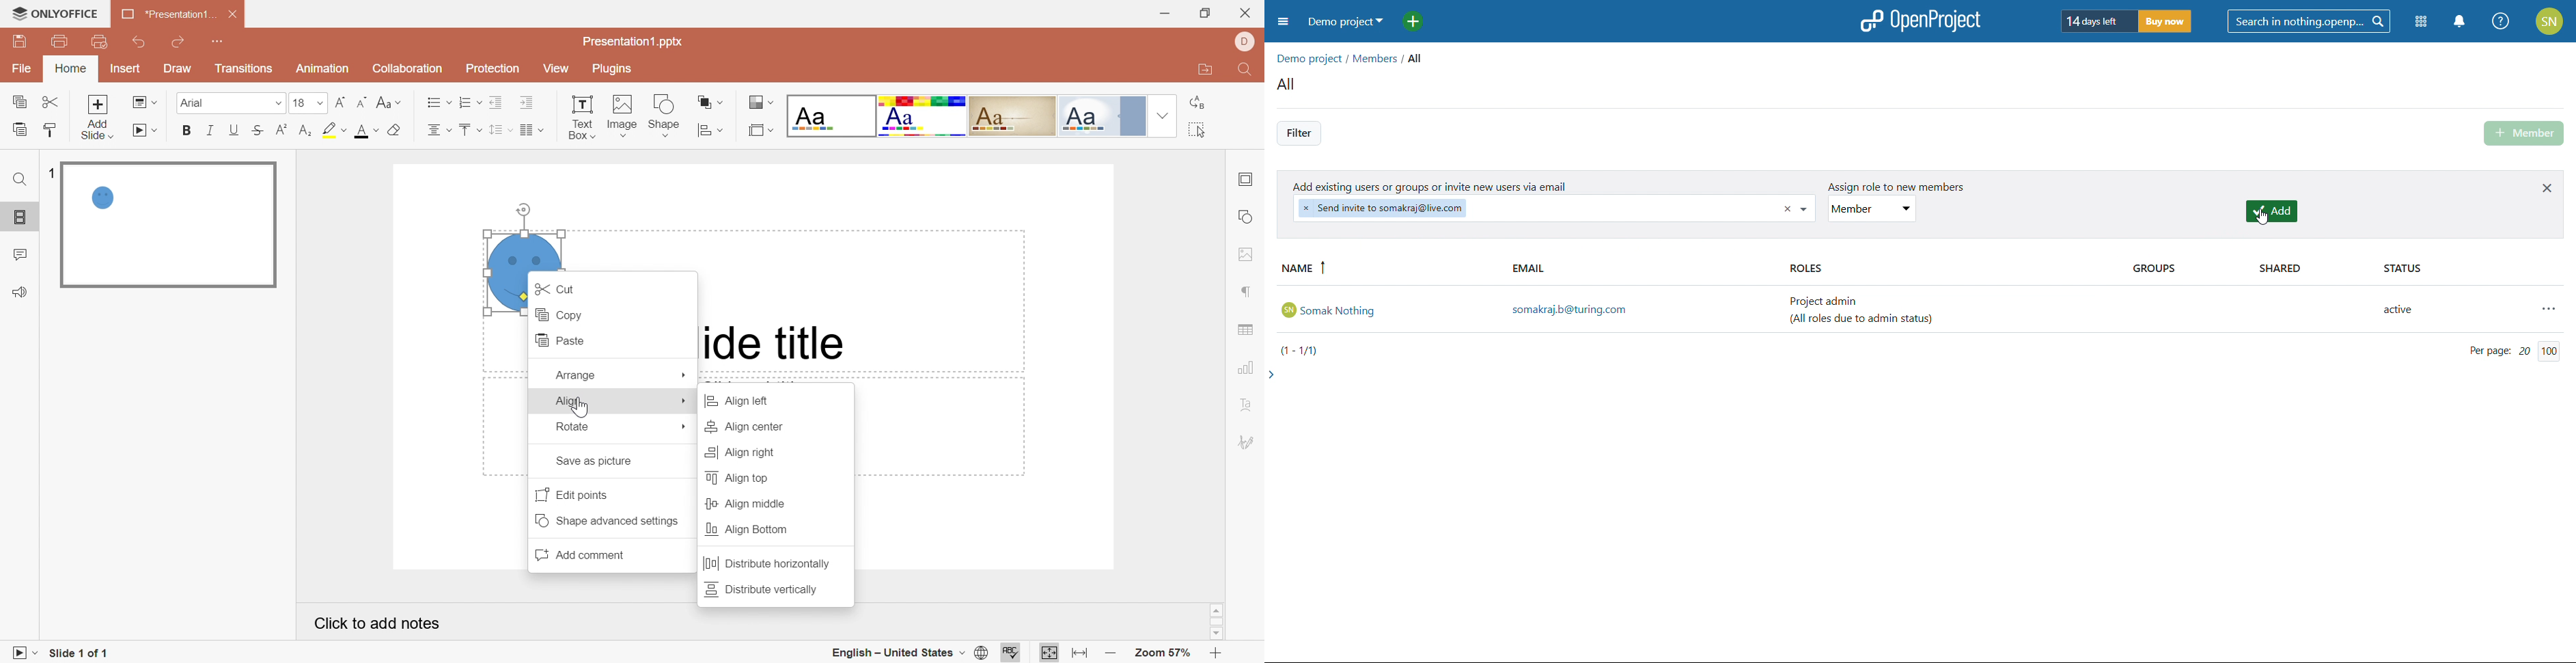 The width and height of the screenshot is (2576, 672). What do you see at coordinates (167, 225) in the screenshot?
I see `Slide 1` at bounding box center [167, 225].